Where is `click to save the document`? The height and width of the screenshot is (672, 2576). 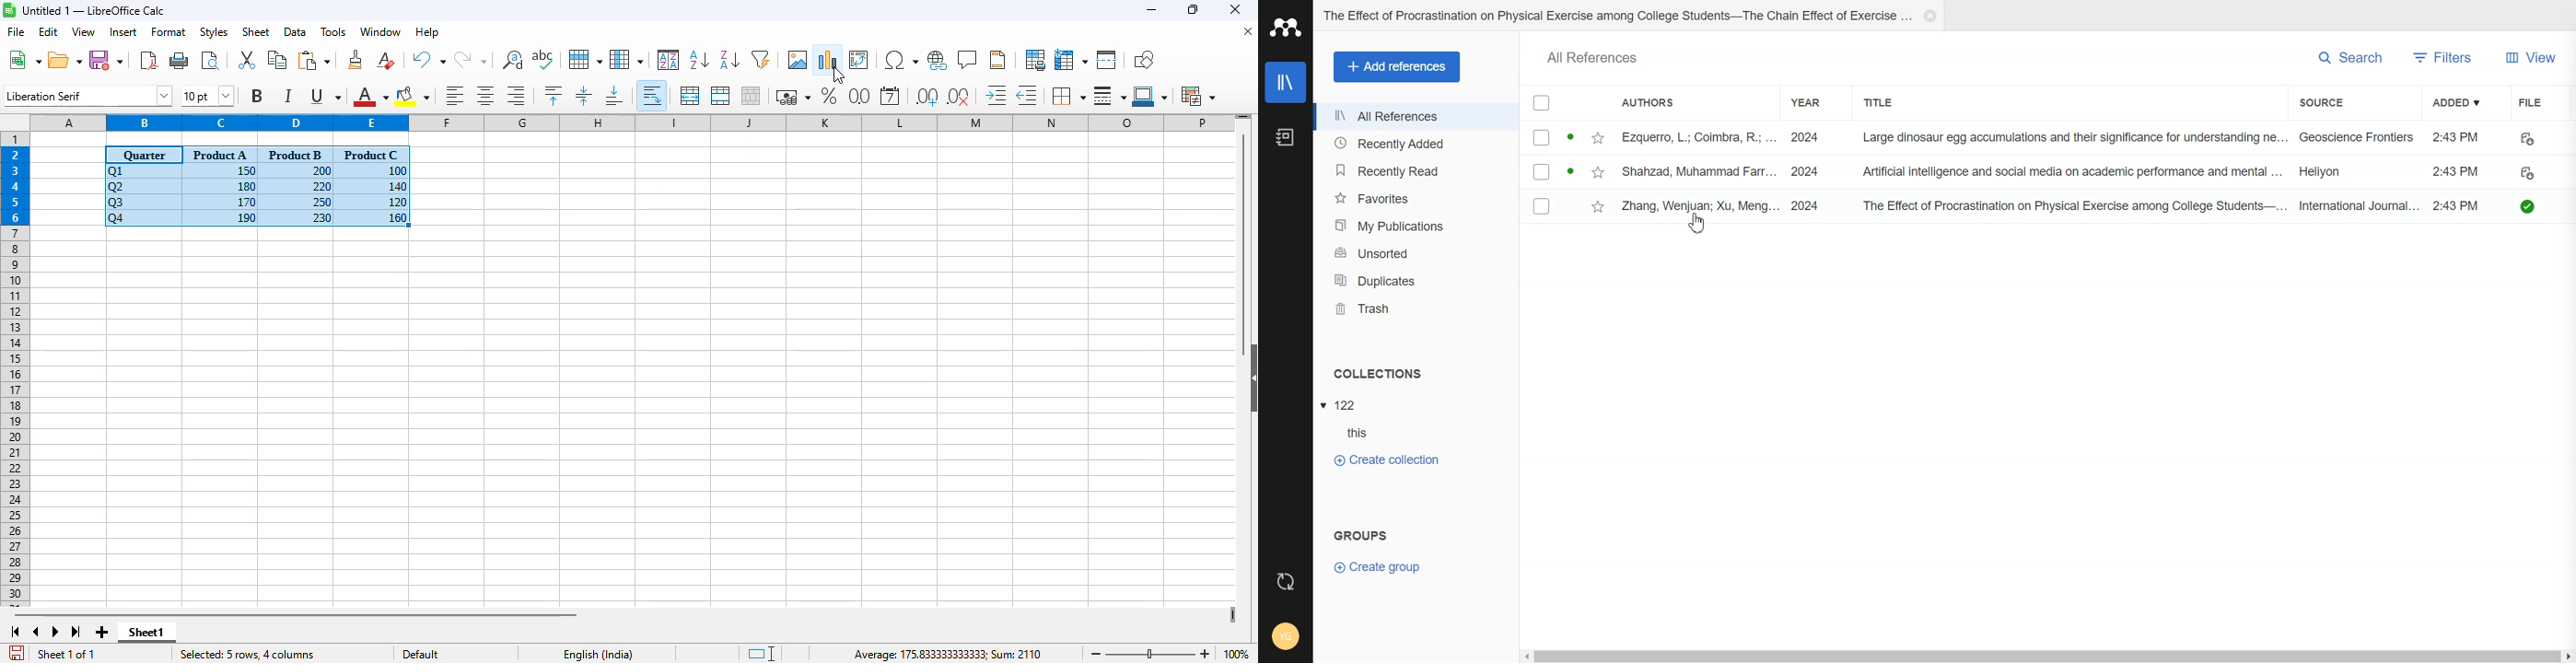 click to save the document is located at coordinates (17, 653).